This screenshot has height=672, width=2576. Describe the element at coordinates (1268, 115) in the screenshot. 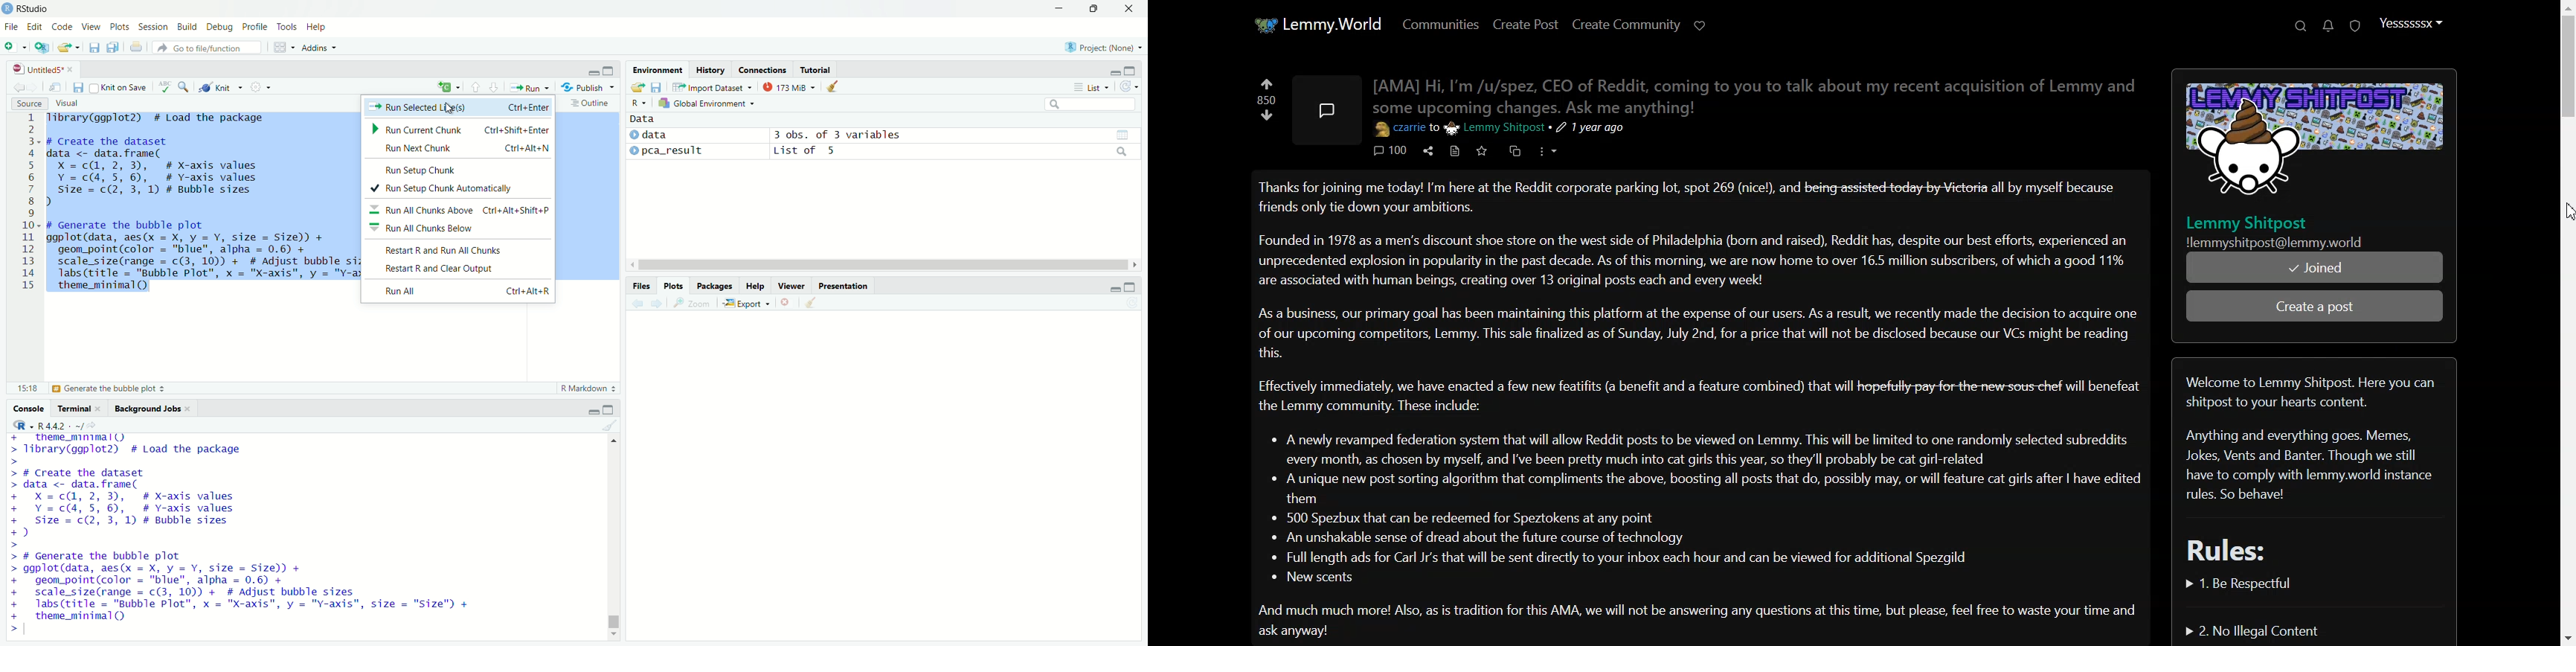

I see `Down Vote` at that location.